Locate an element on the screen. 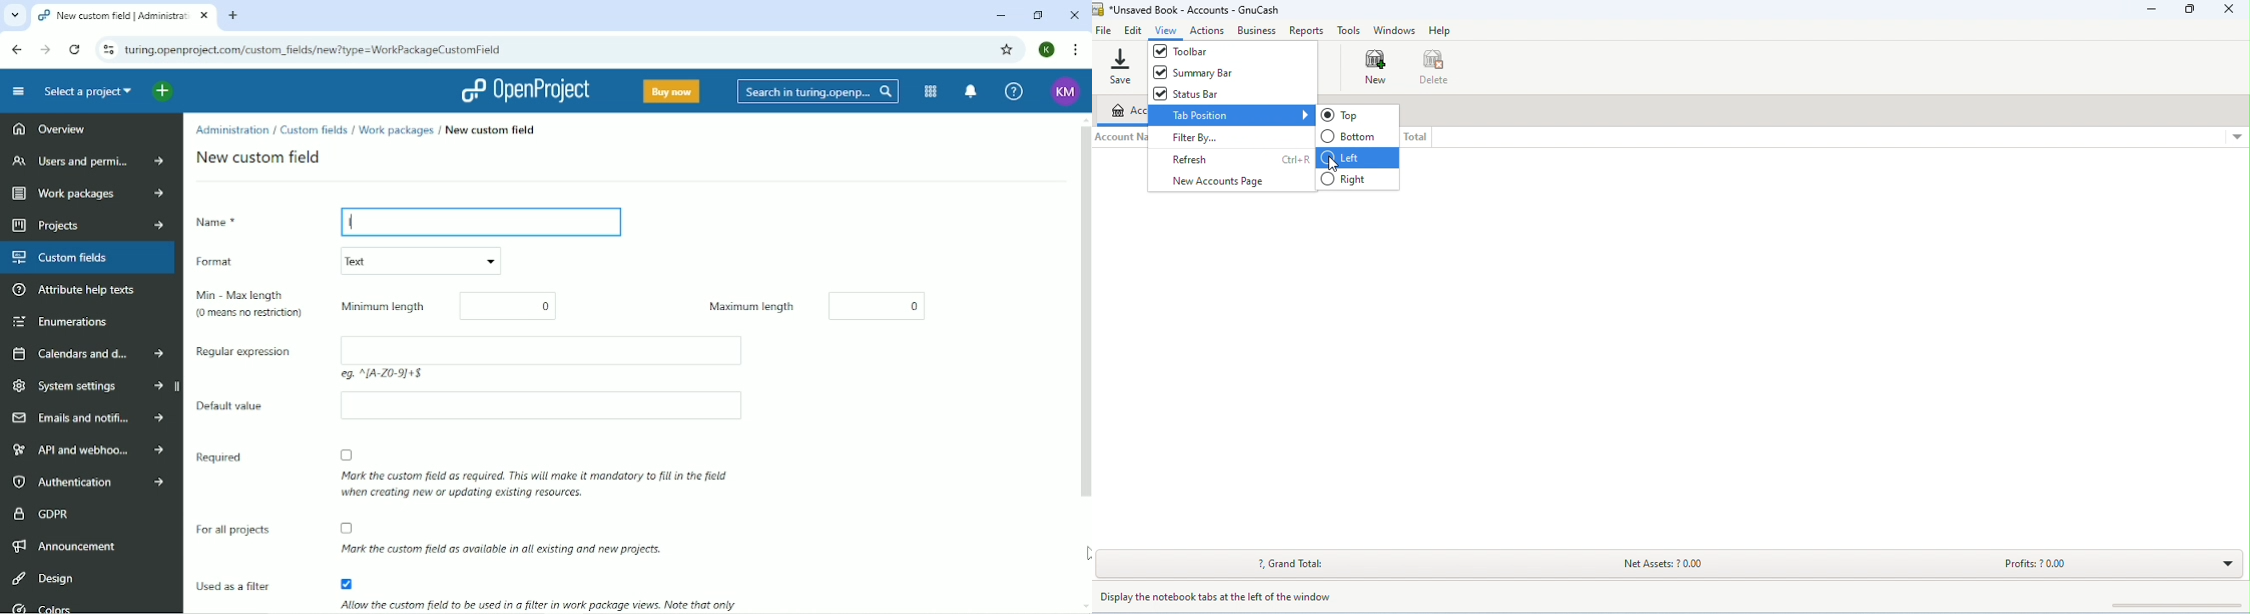  Empty box is located at coordinates (554, 346).